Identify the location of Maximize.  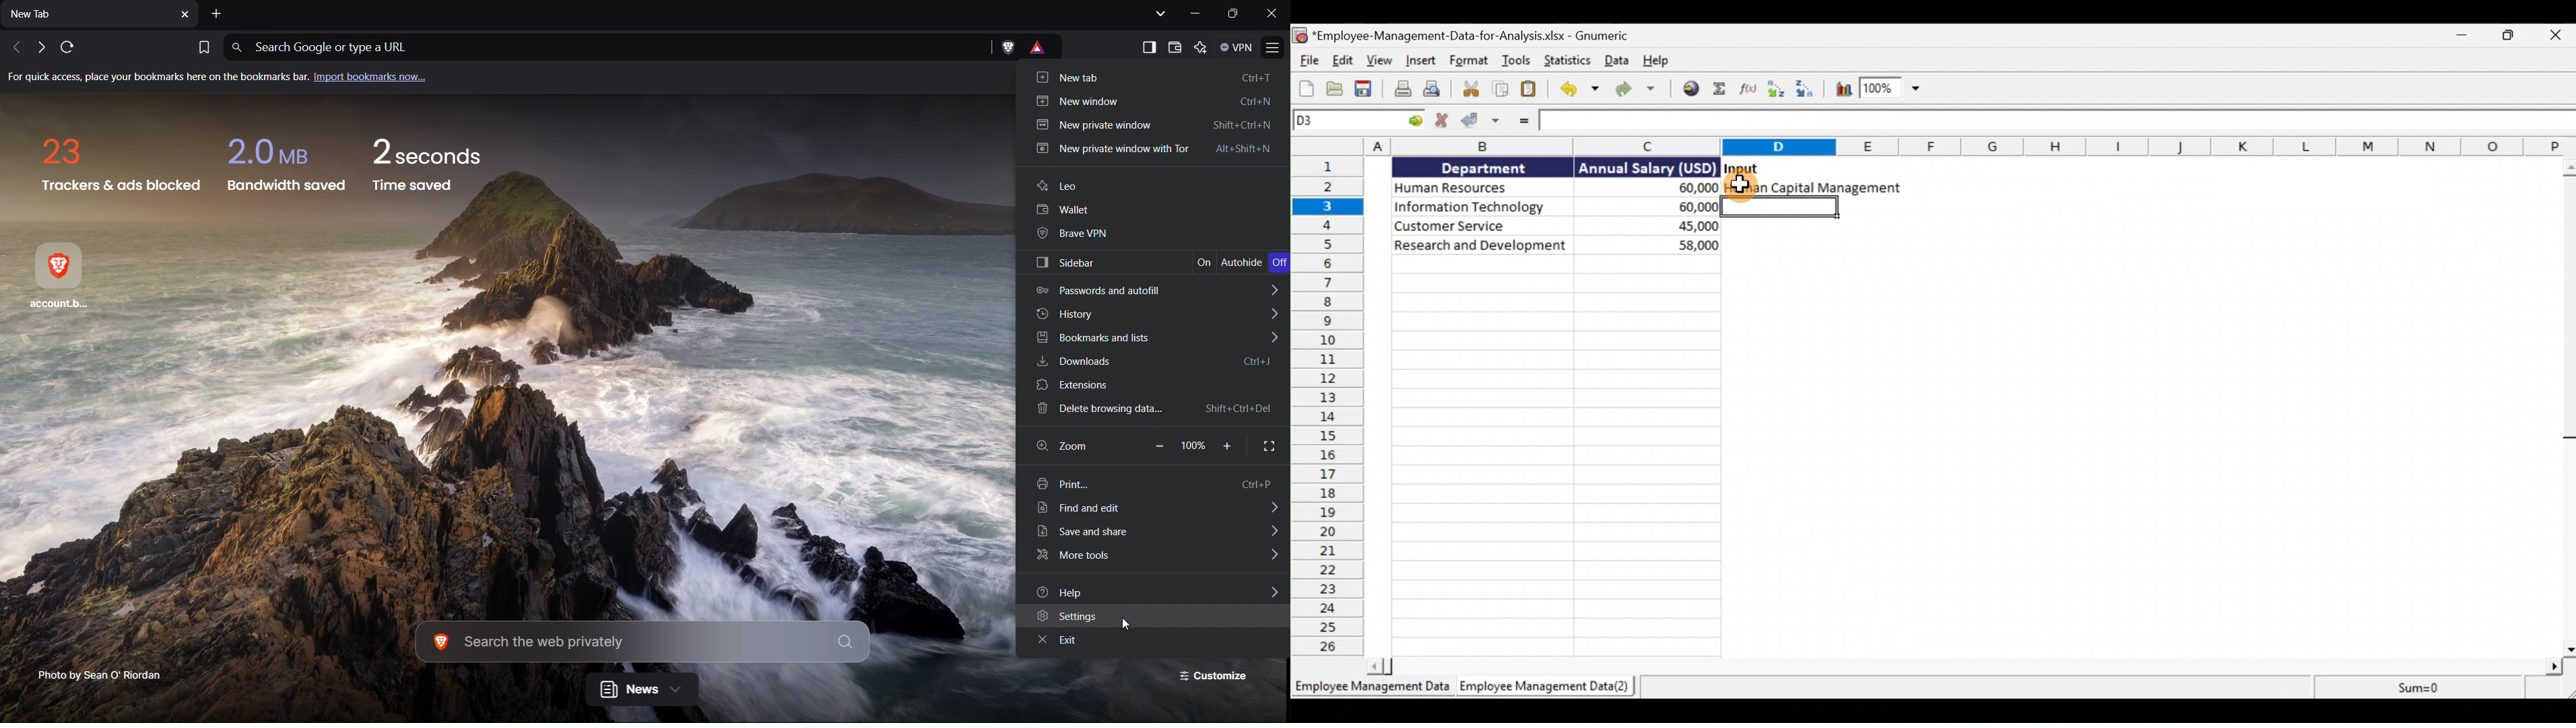
(1234, 14).